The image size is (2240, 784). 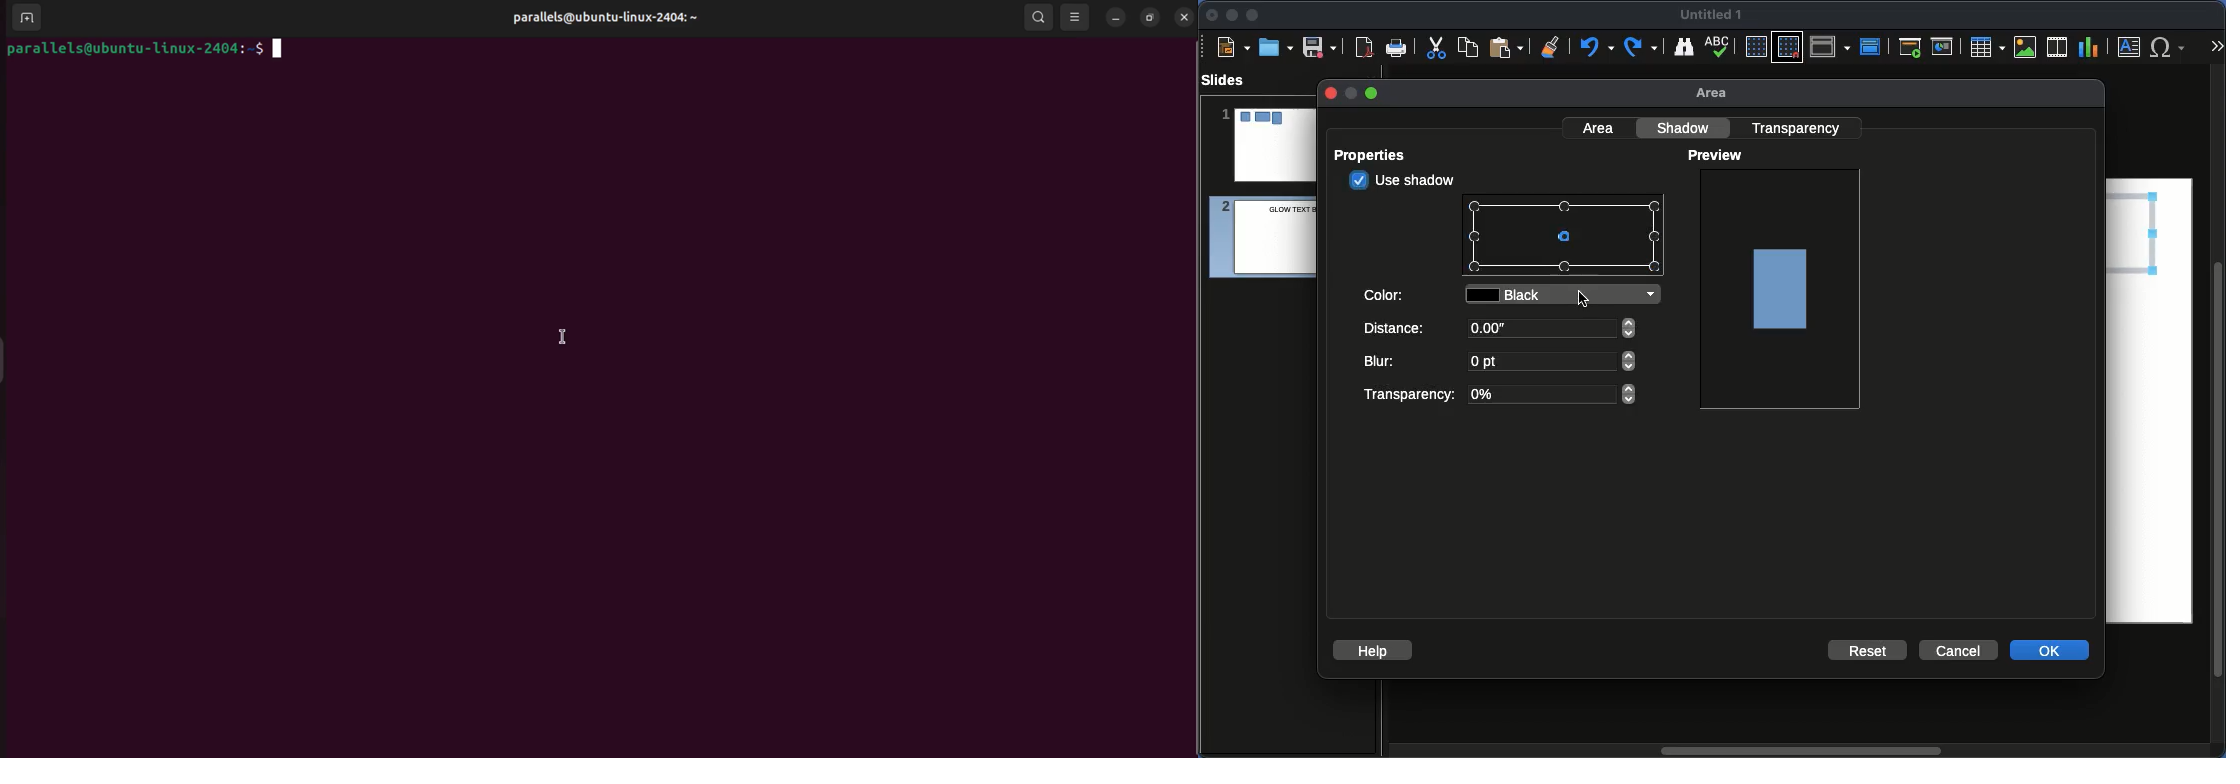 What do you see at coordinates (1683, 46) in the screenshot?
I see `Find` at bounding box center [1683, 46].